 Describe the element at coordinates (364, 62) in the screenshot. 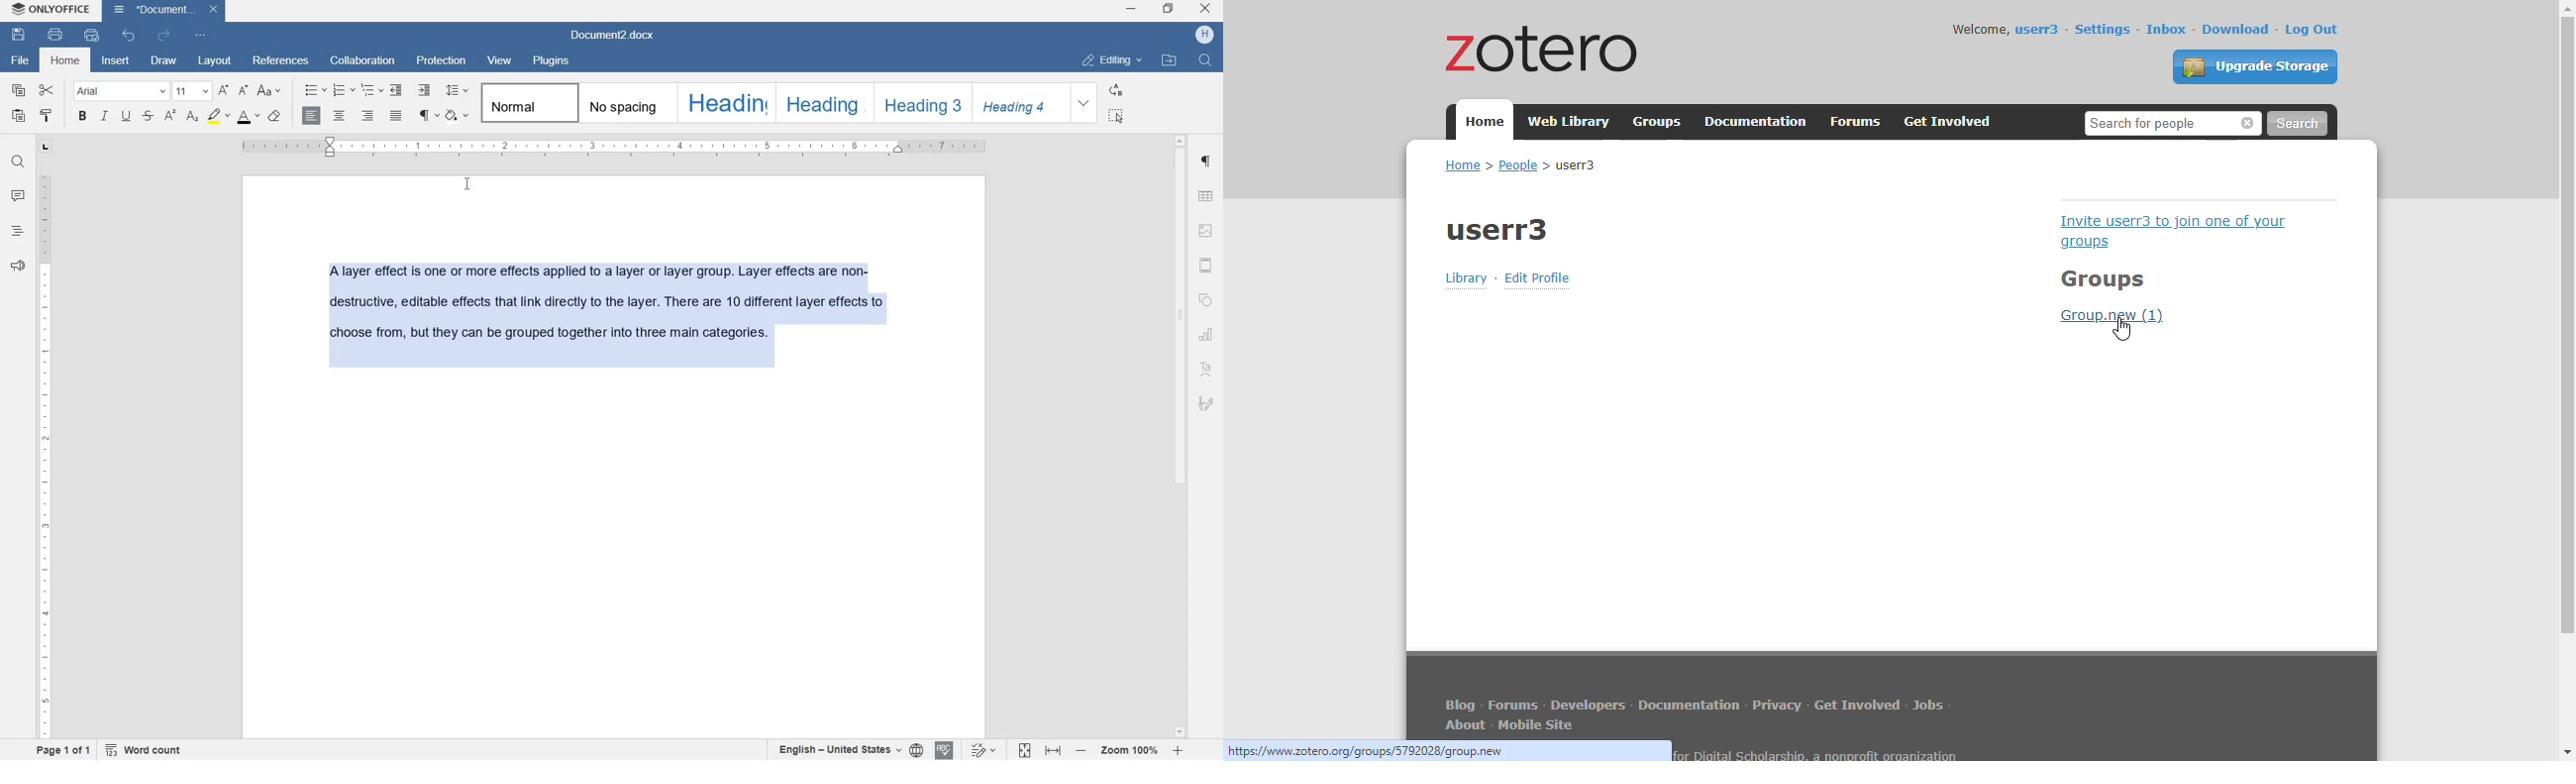

I see `collaboration` at that location.